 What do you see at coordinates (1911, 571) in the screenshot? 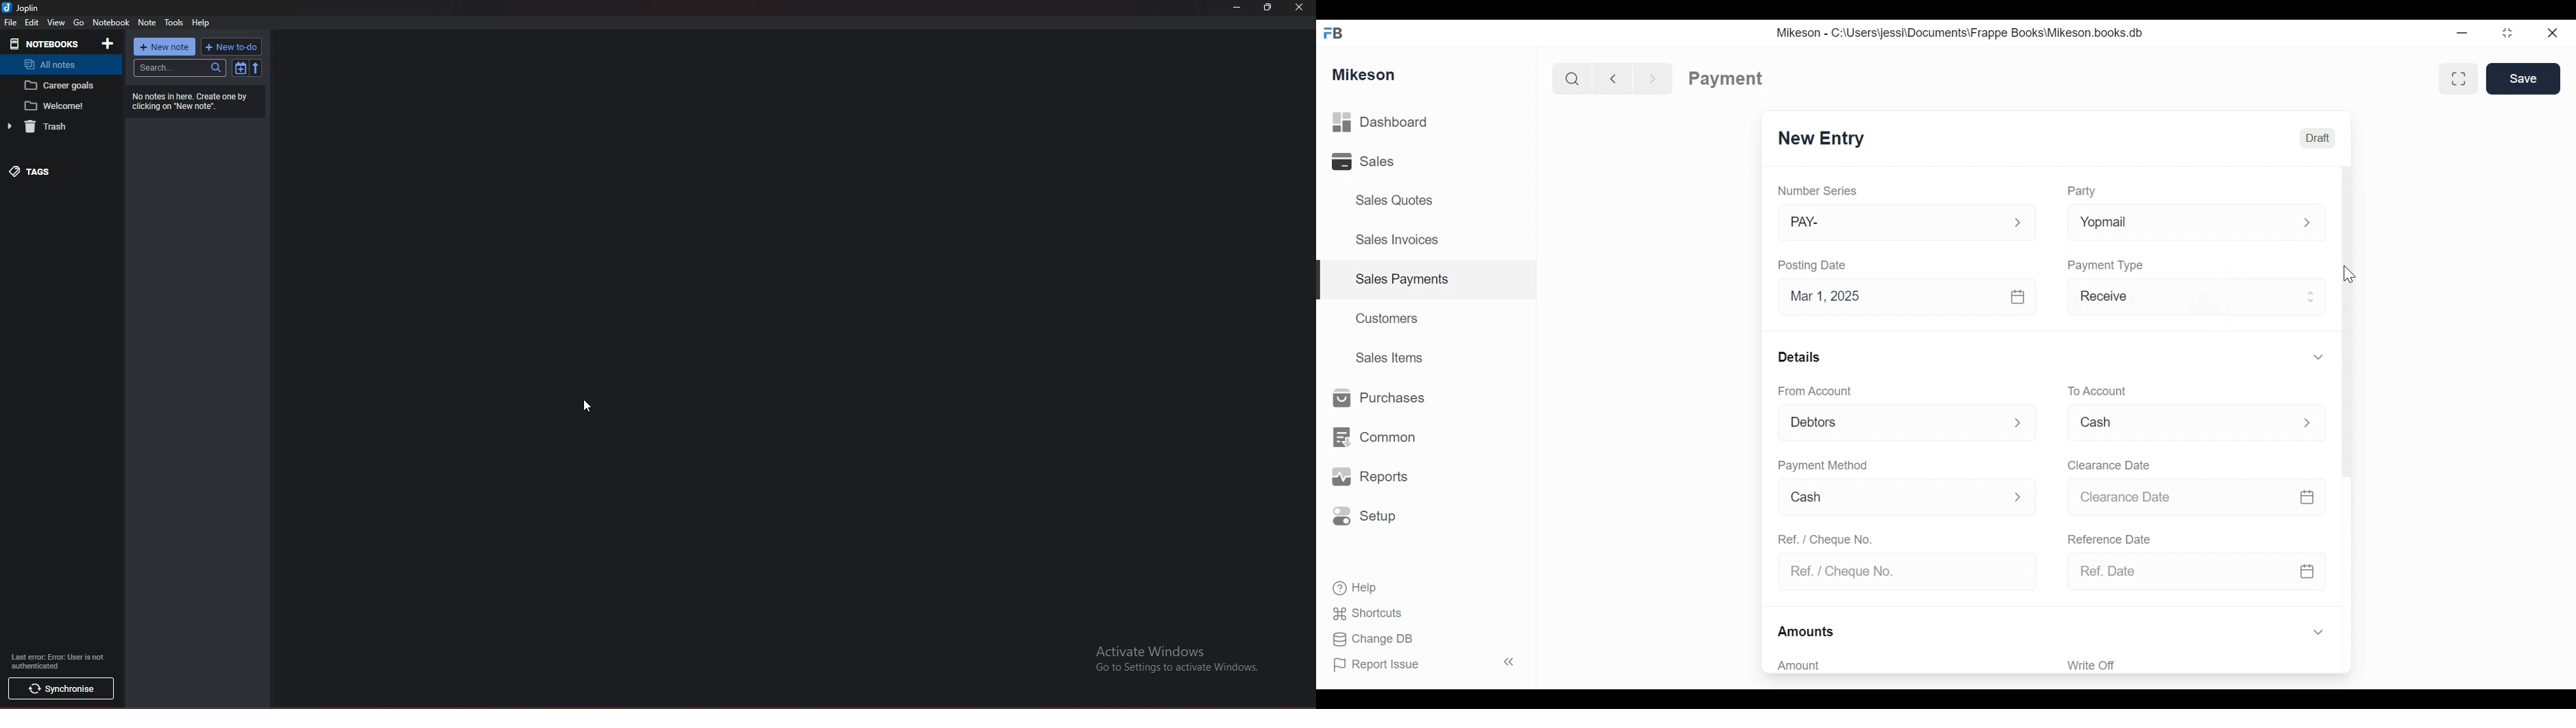
I see `Ref. / Cheque No.` at bounding box center [1911, 571].